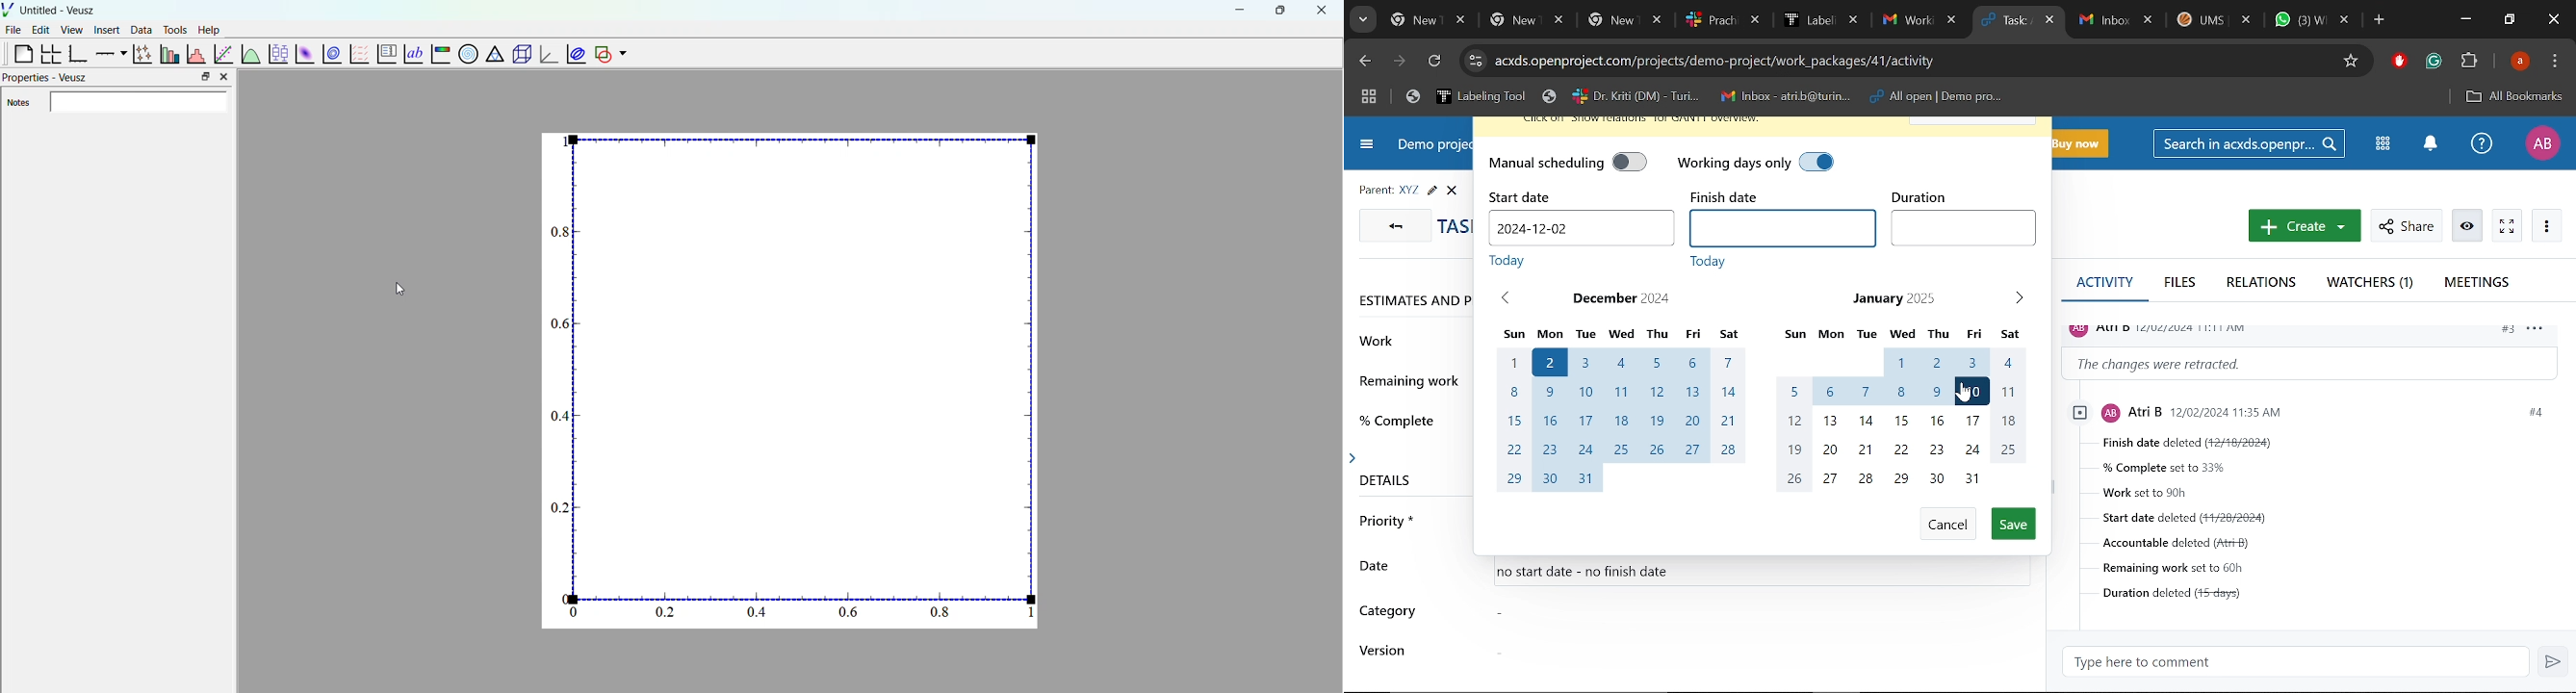 Image resolution: width=2576 pixels, height=700 pixels. Describe the element at coordinates (2553, 20) in the screenshot. I see `Close` at that location.